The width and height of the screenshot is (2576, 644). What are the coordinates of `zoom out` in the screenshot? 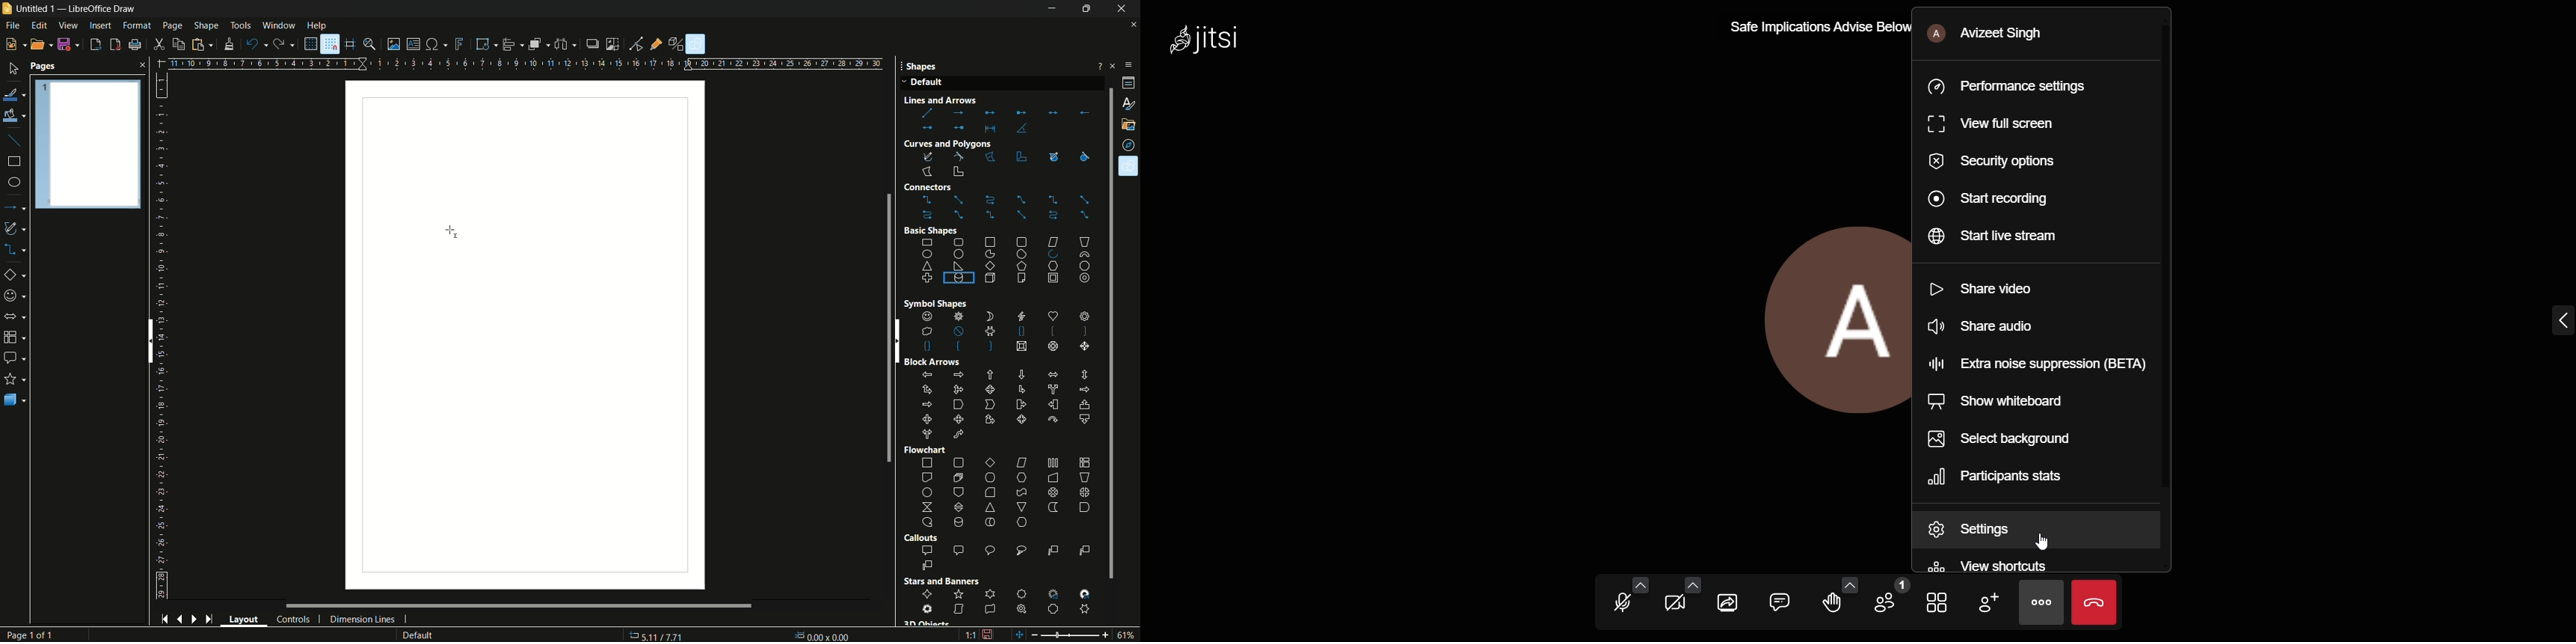 It's located at (1053, 635).